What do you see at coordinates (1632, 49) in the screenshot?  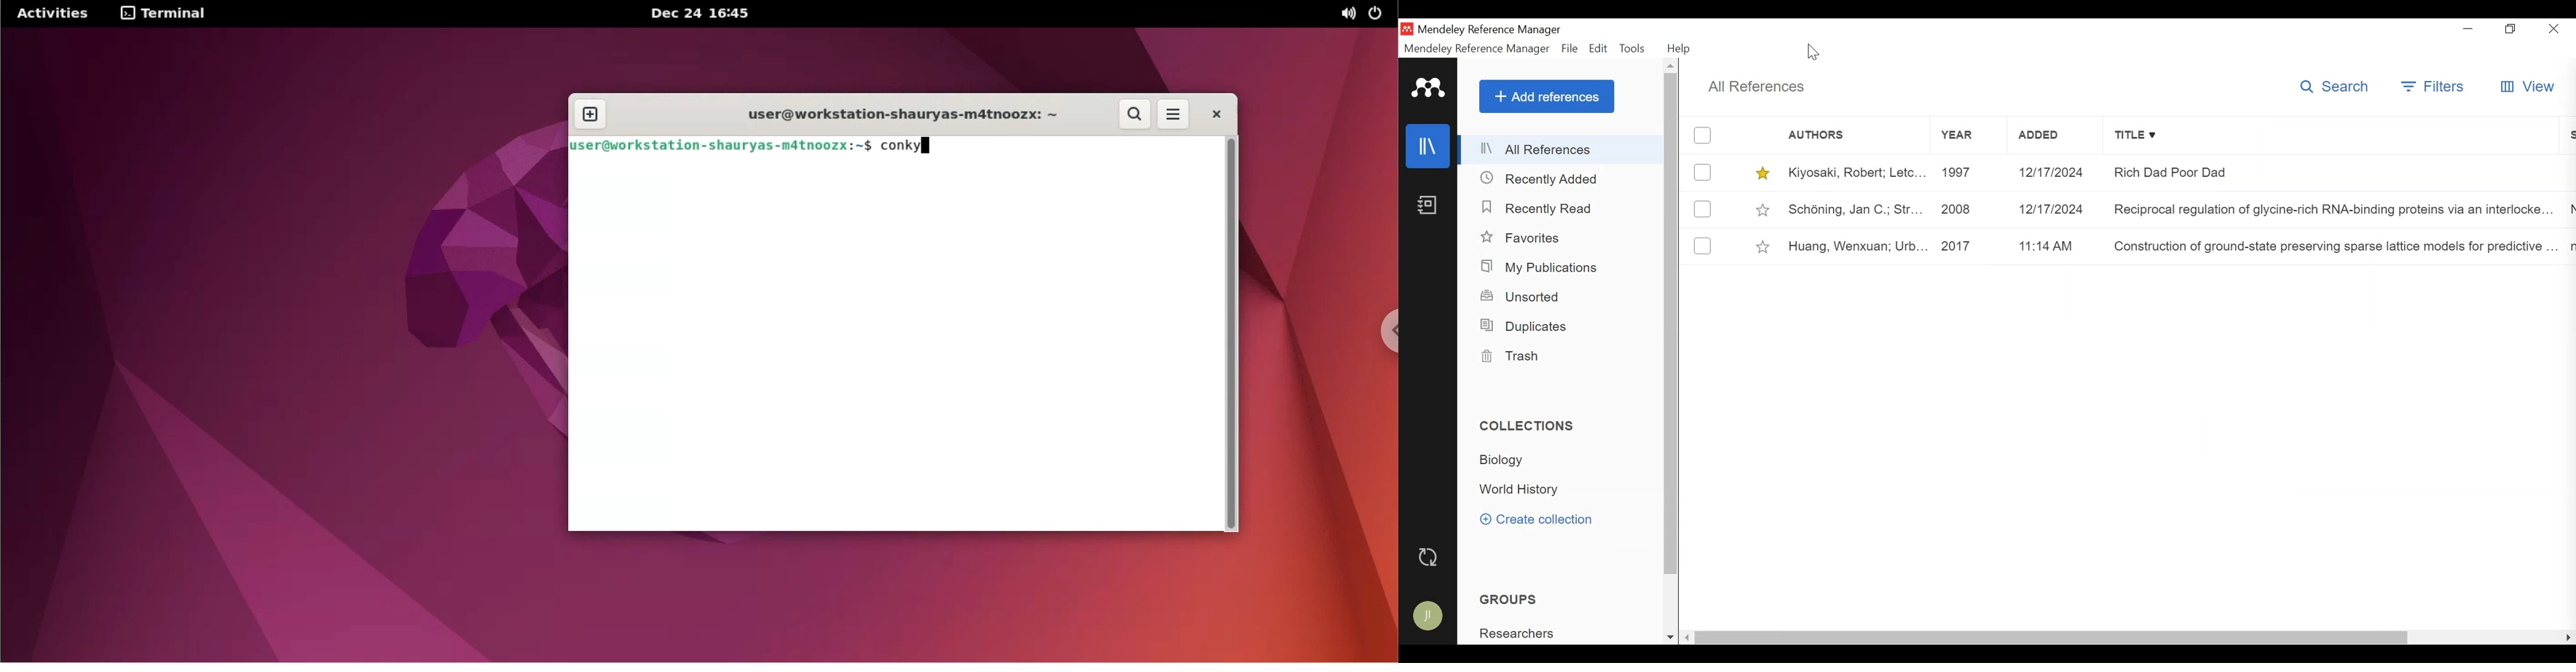 I see `Tools` at bounding box center [1632, 49].